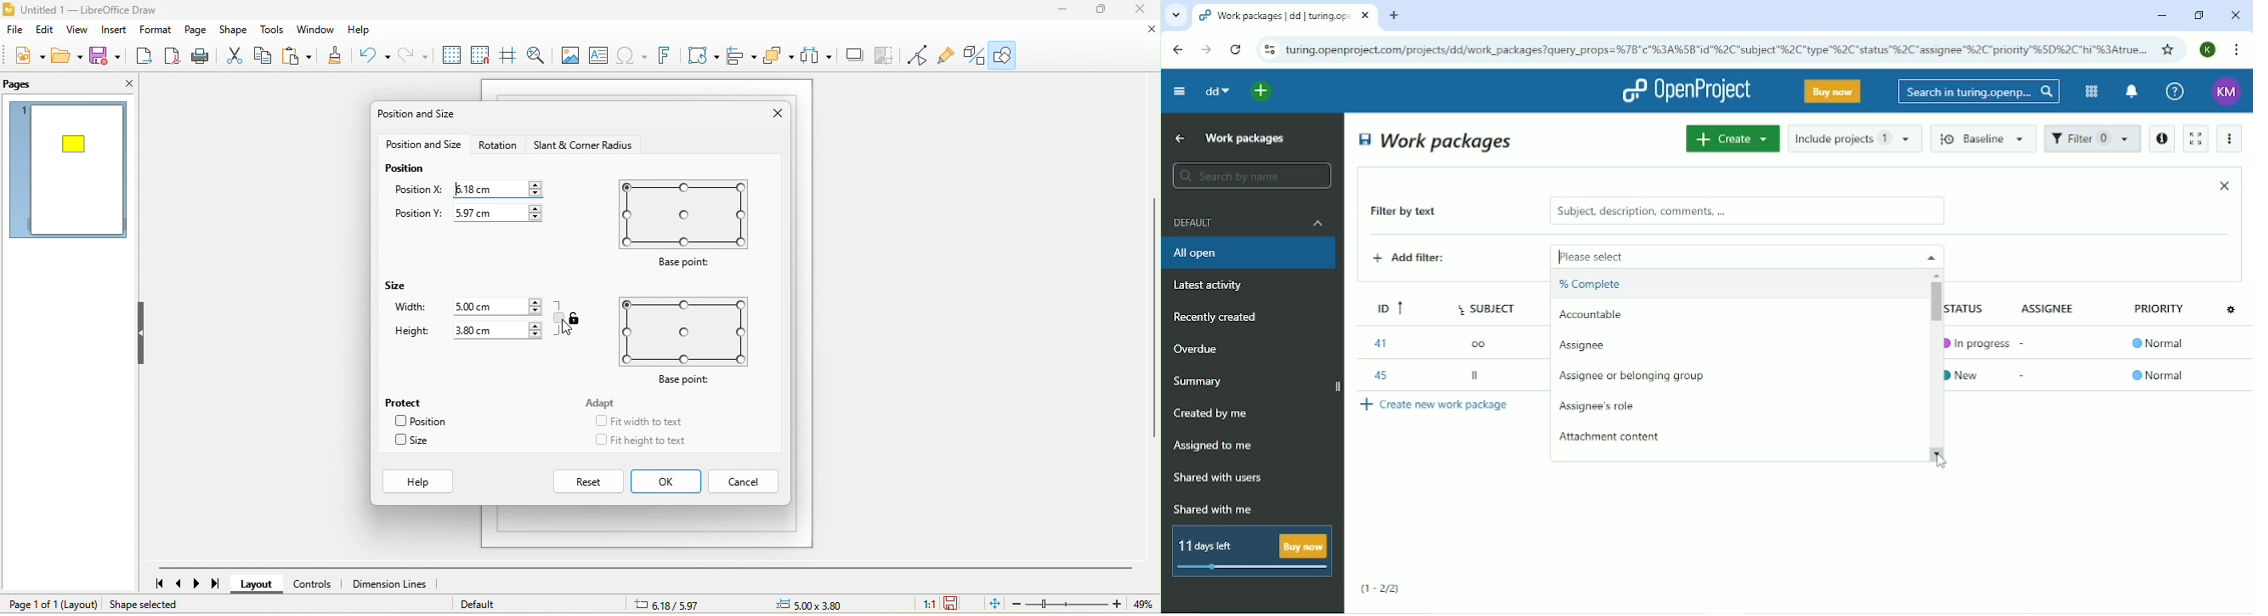 This screenshot has width=2268, height=616. What do you see at coordinates (417, 191) in the screenshot?
I see `position x` at bounding box center [417, 191].